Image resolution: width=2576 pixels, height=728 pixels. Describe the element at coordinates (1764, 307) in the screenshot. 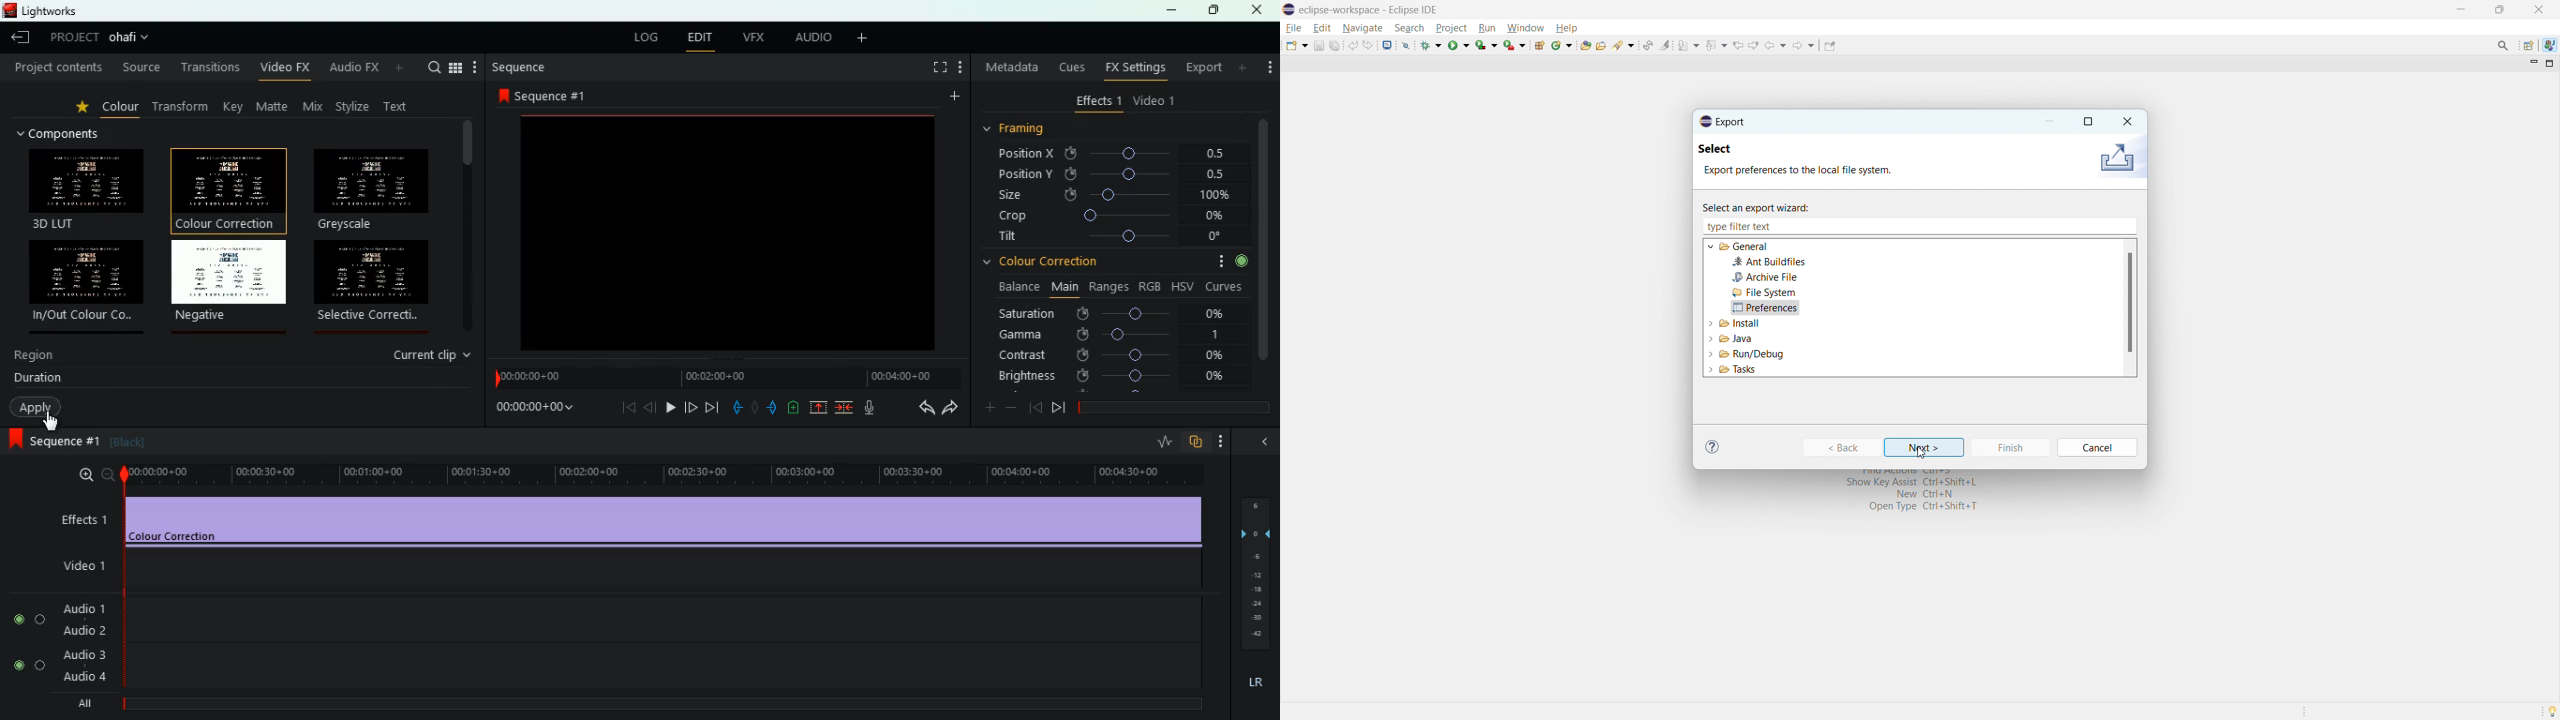

I see `preferences` at that location.